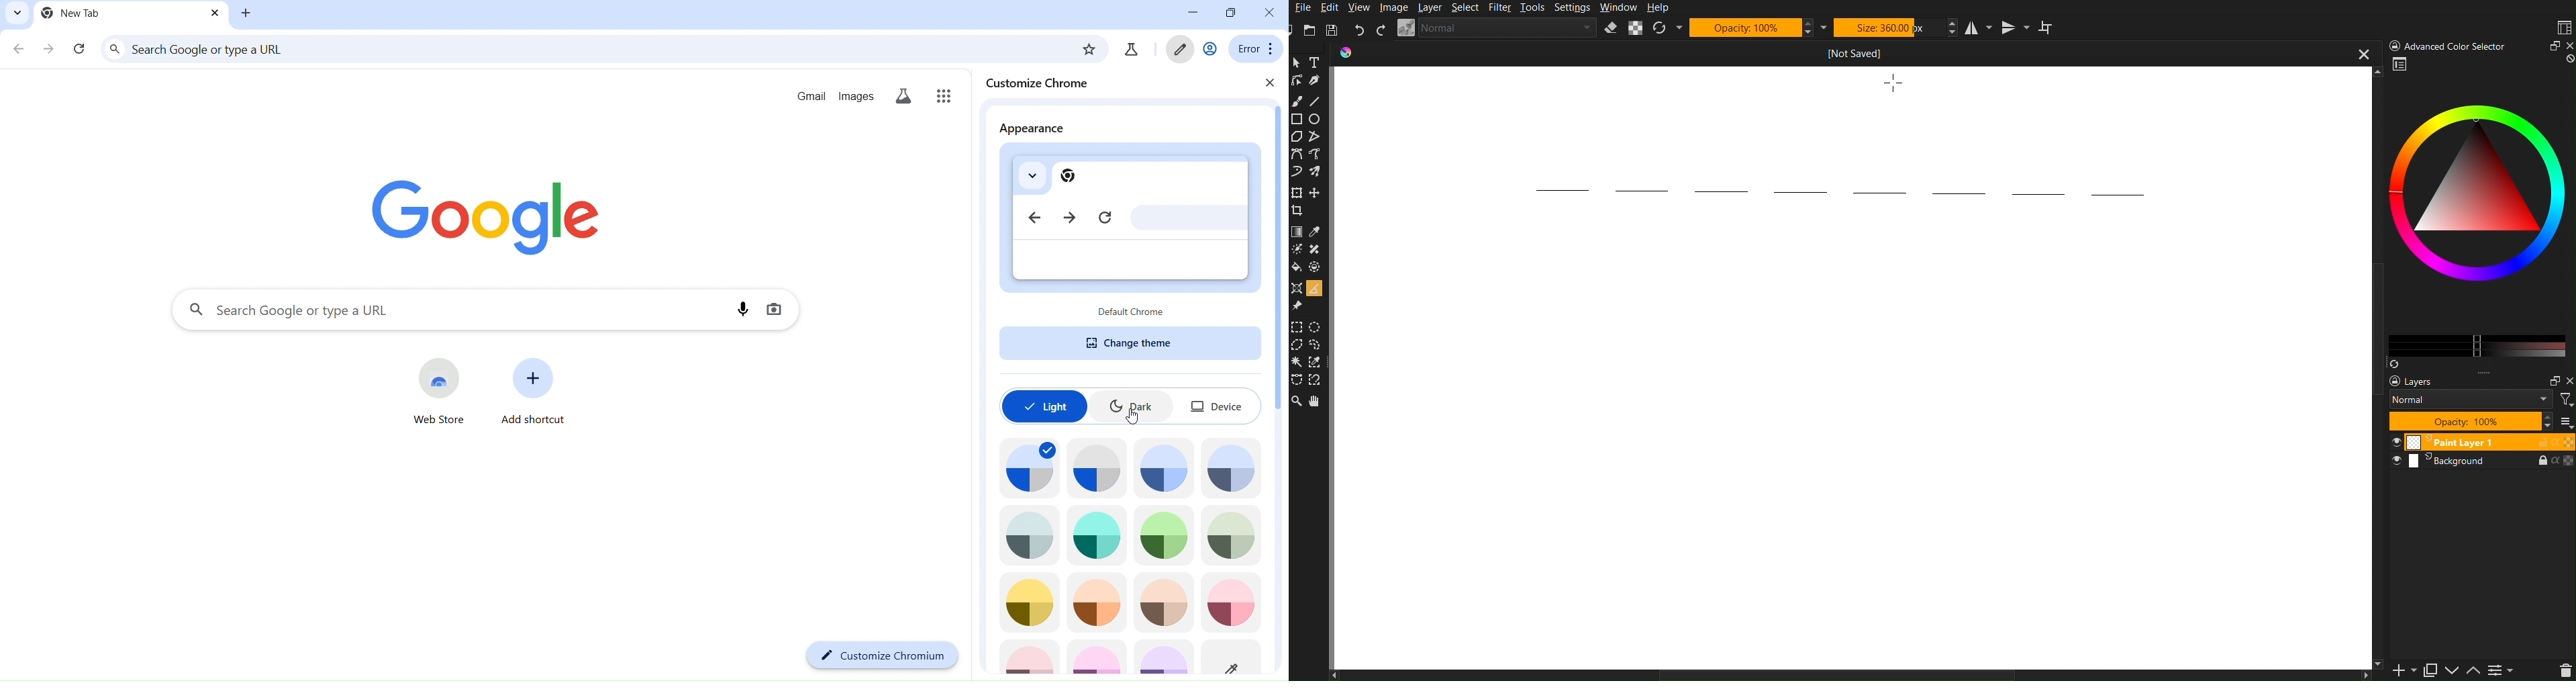 Image resolution: width=2576 pixels, height=700 pixels. What do you see at coordinates (81, 50) in the screenshot?
I see `reload page` at bounding box center [81, 50].